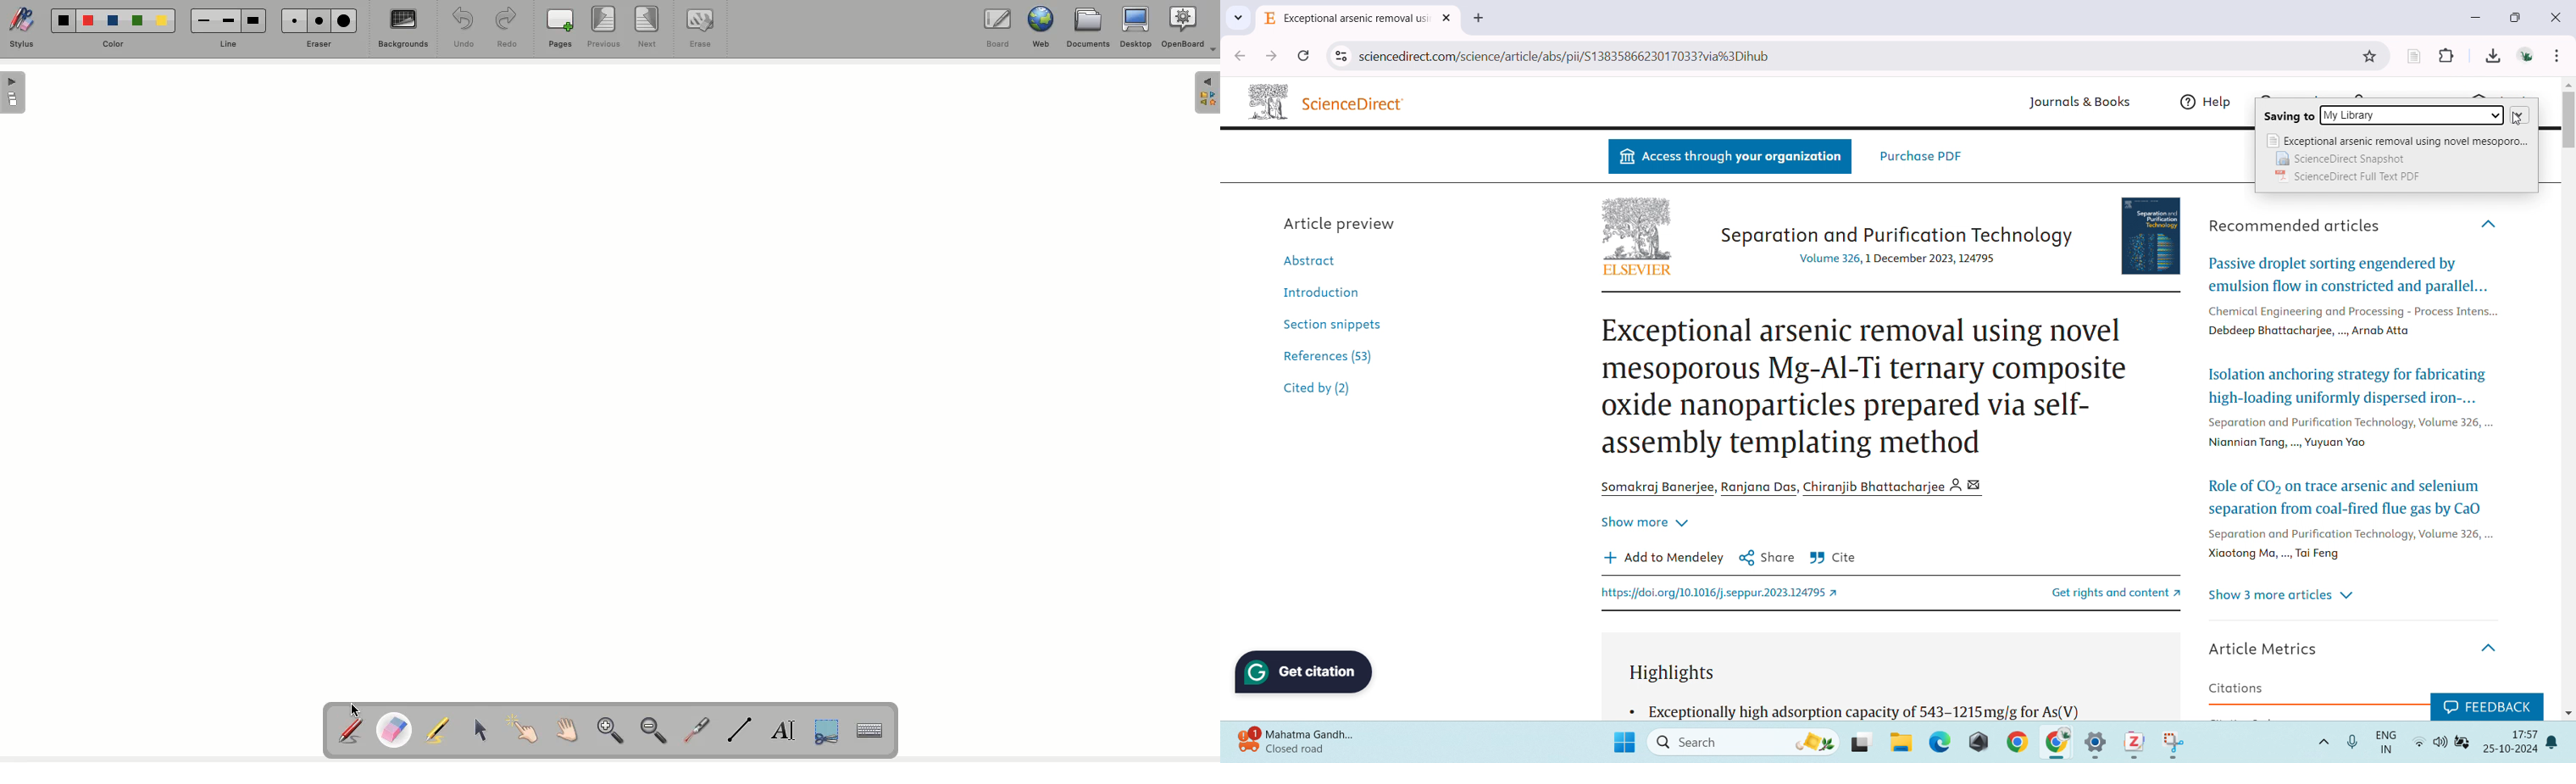 The image size is (2576, 784). What do you see at coordinates (1087, 31) in the screenshot?
I see `Documents` at bounding box center [1087, 31].